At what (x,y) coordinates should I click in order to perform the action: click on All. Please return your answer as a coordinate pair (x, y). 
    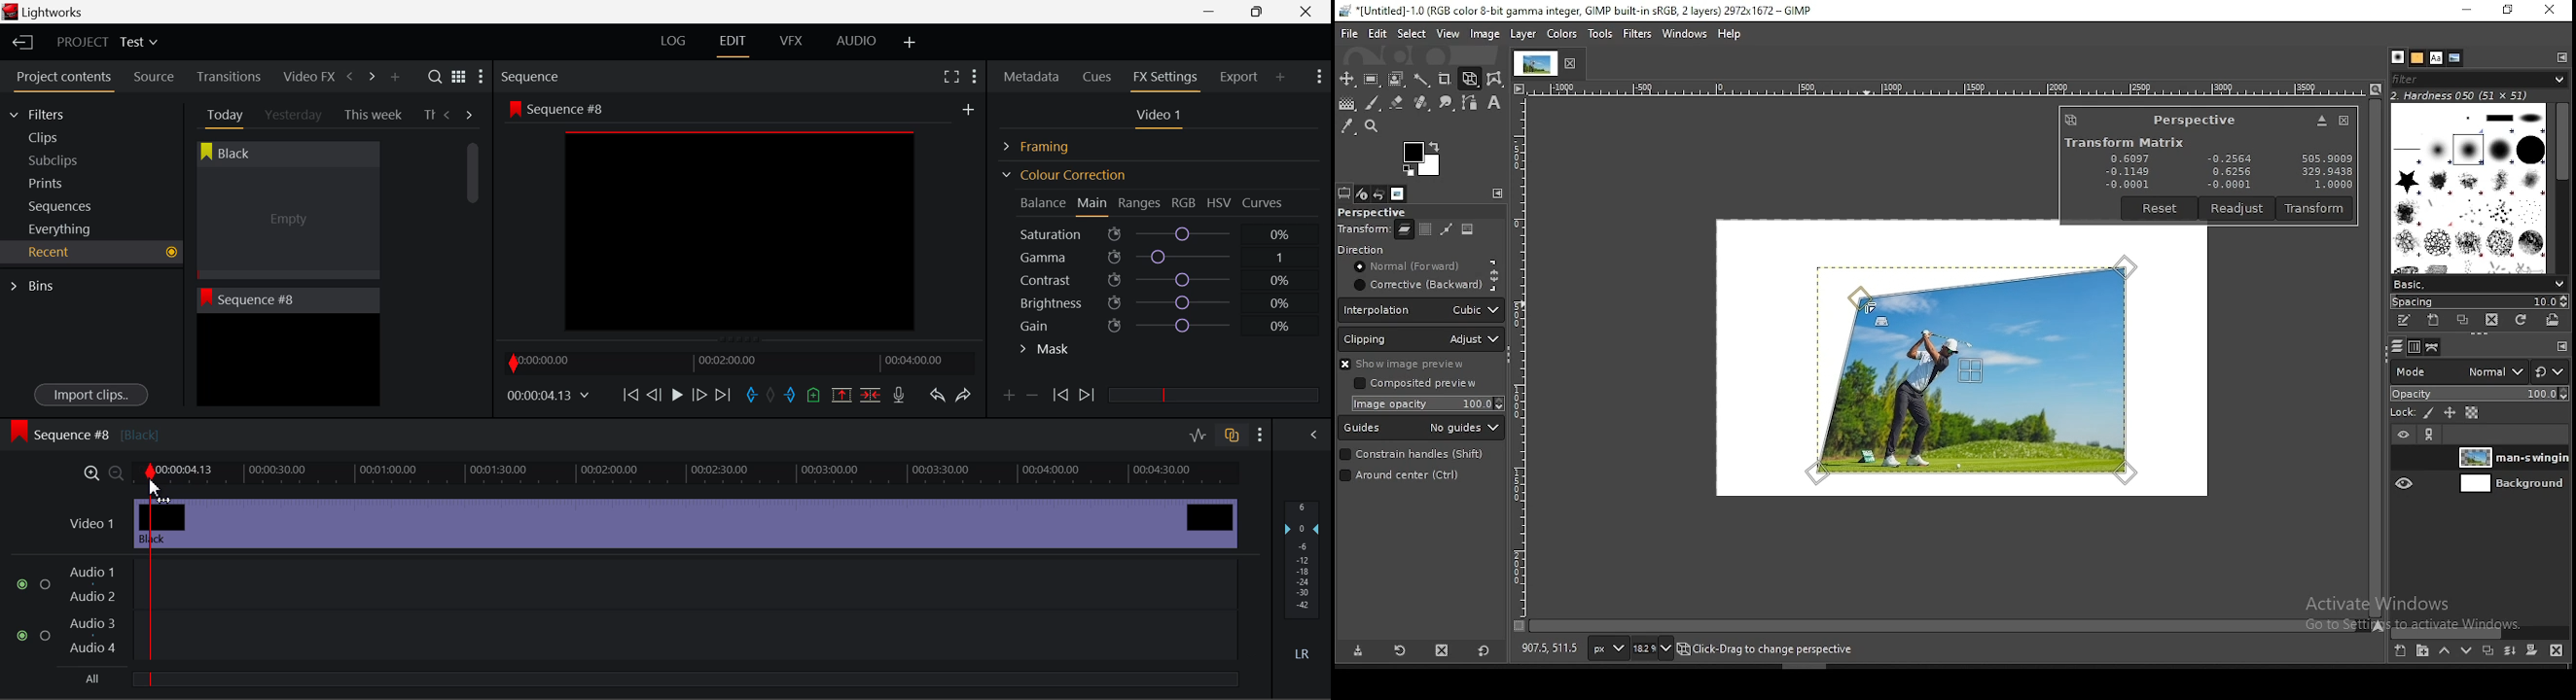
    Looking at the image, I should click on (85, 681).